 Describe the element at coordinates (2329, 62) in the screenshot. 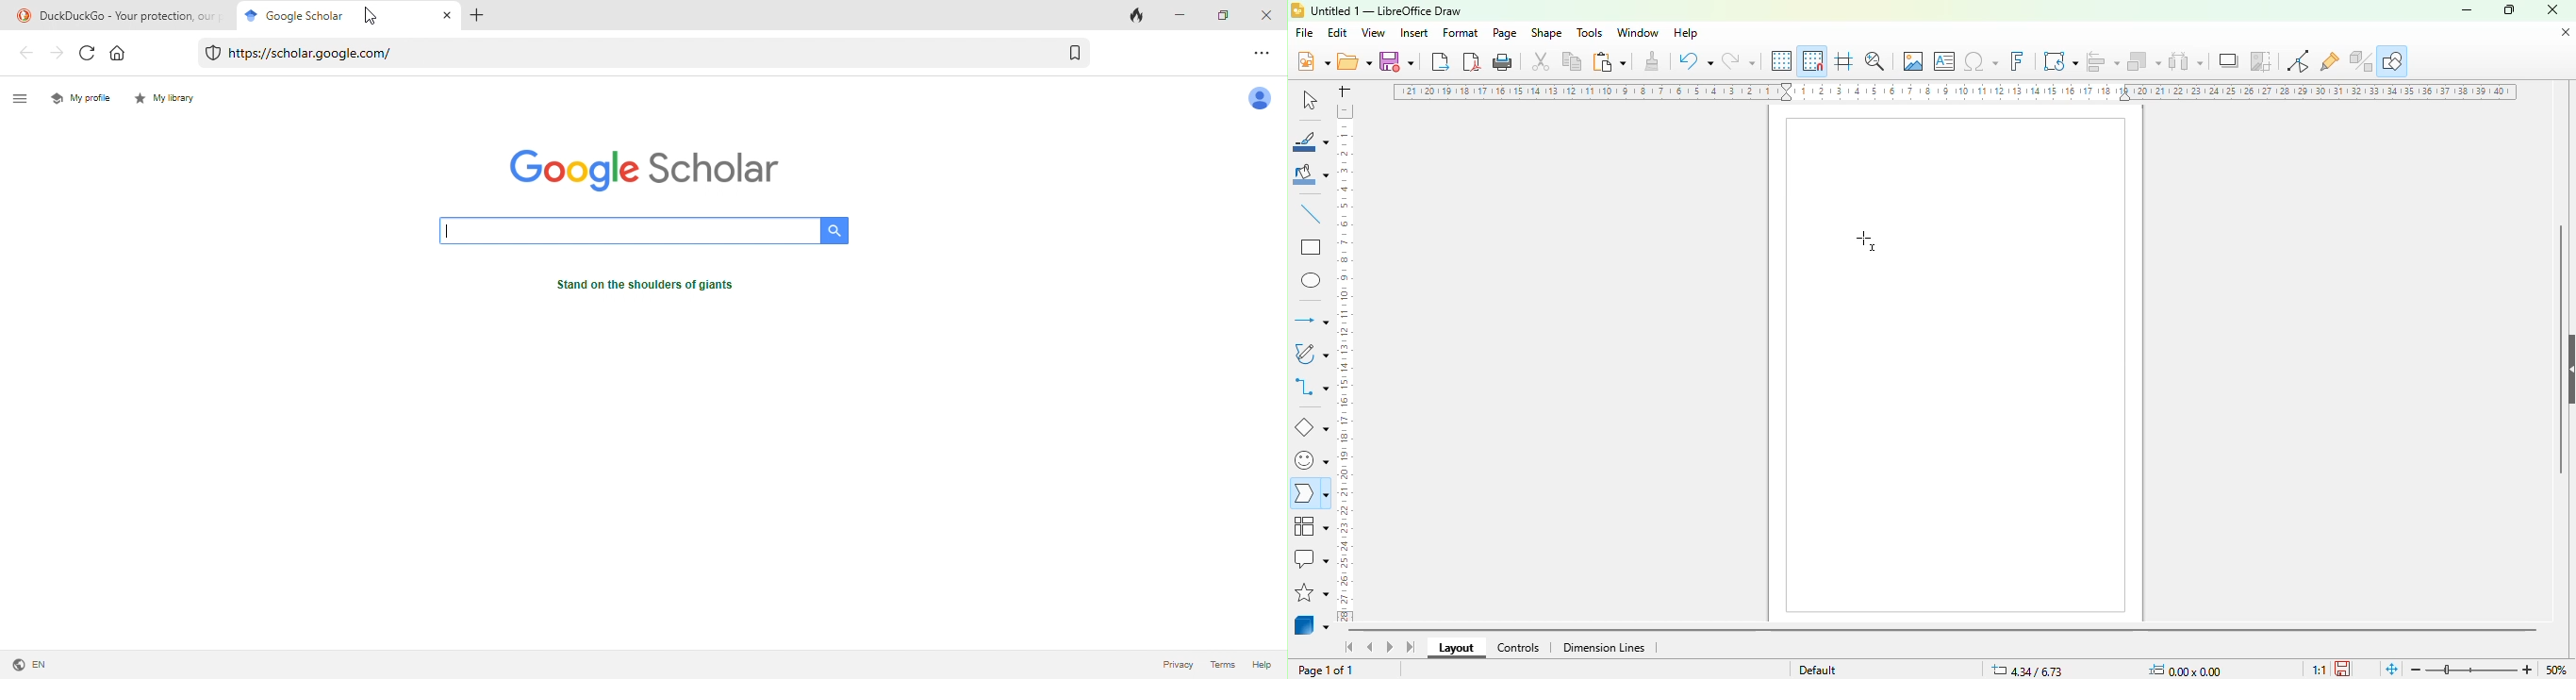

I see `show gluepoint functions` at that location.